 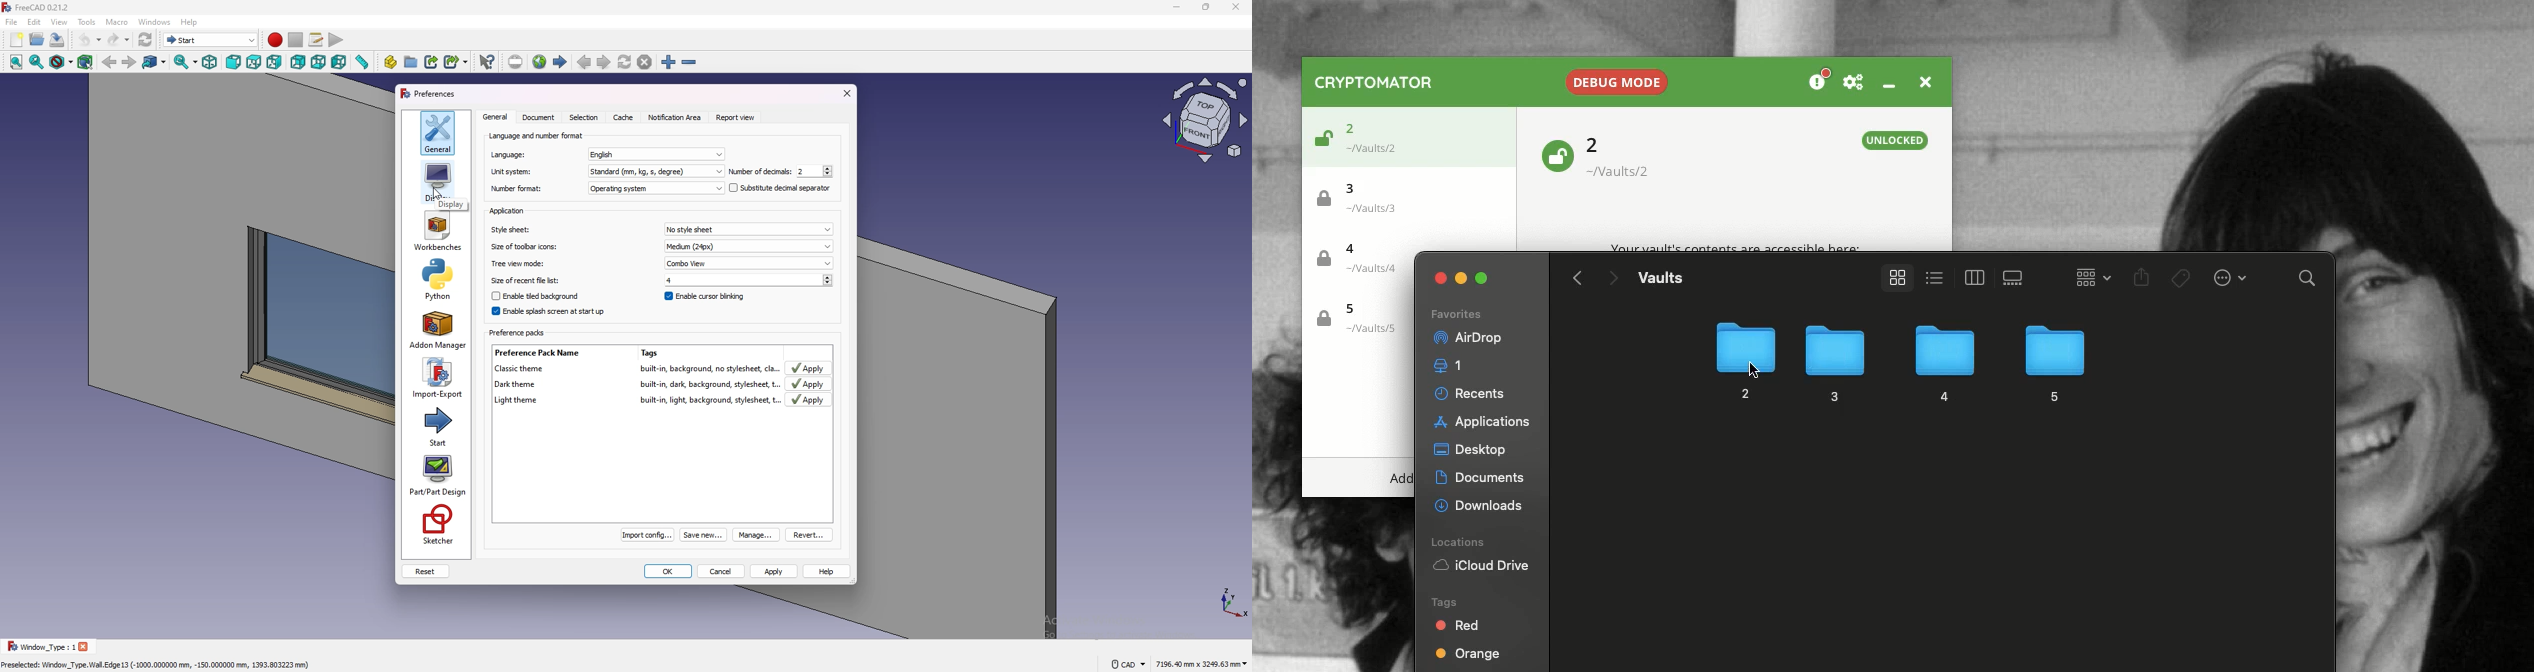 What do you see at coordinates (1129, 664) in the screenshot?
I see `CAD` at bounding box center [1129, 664].